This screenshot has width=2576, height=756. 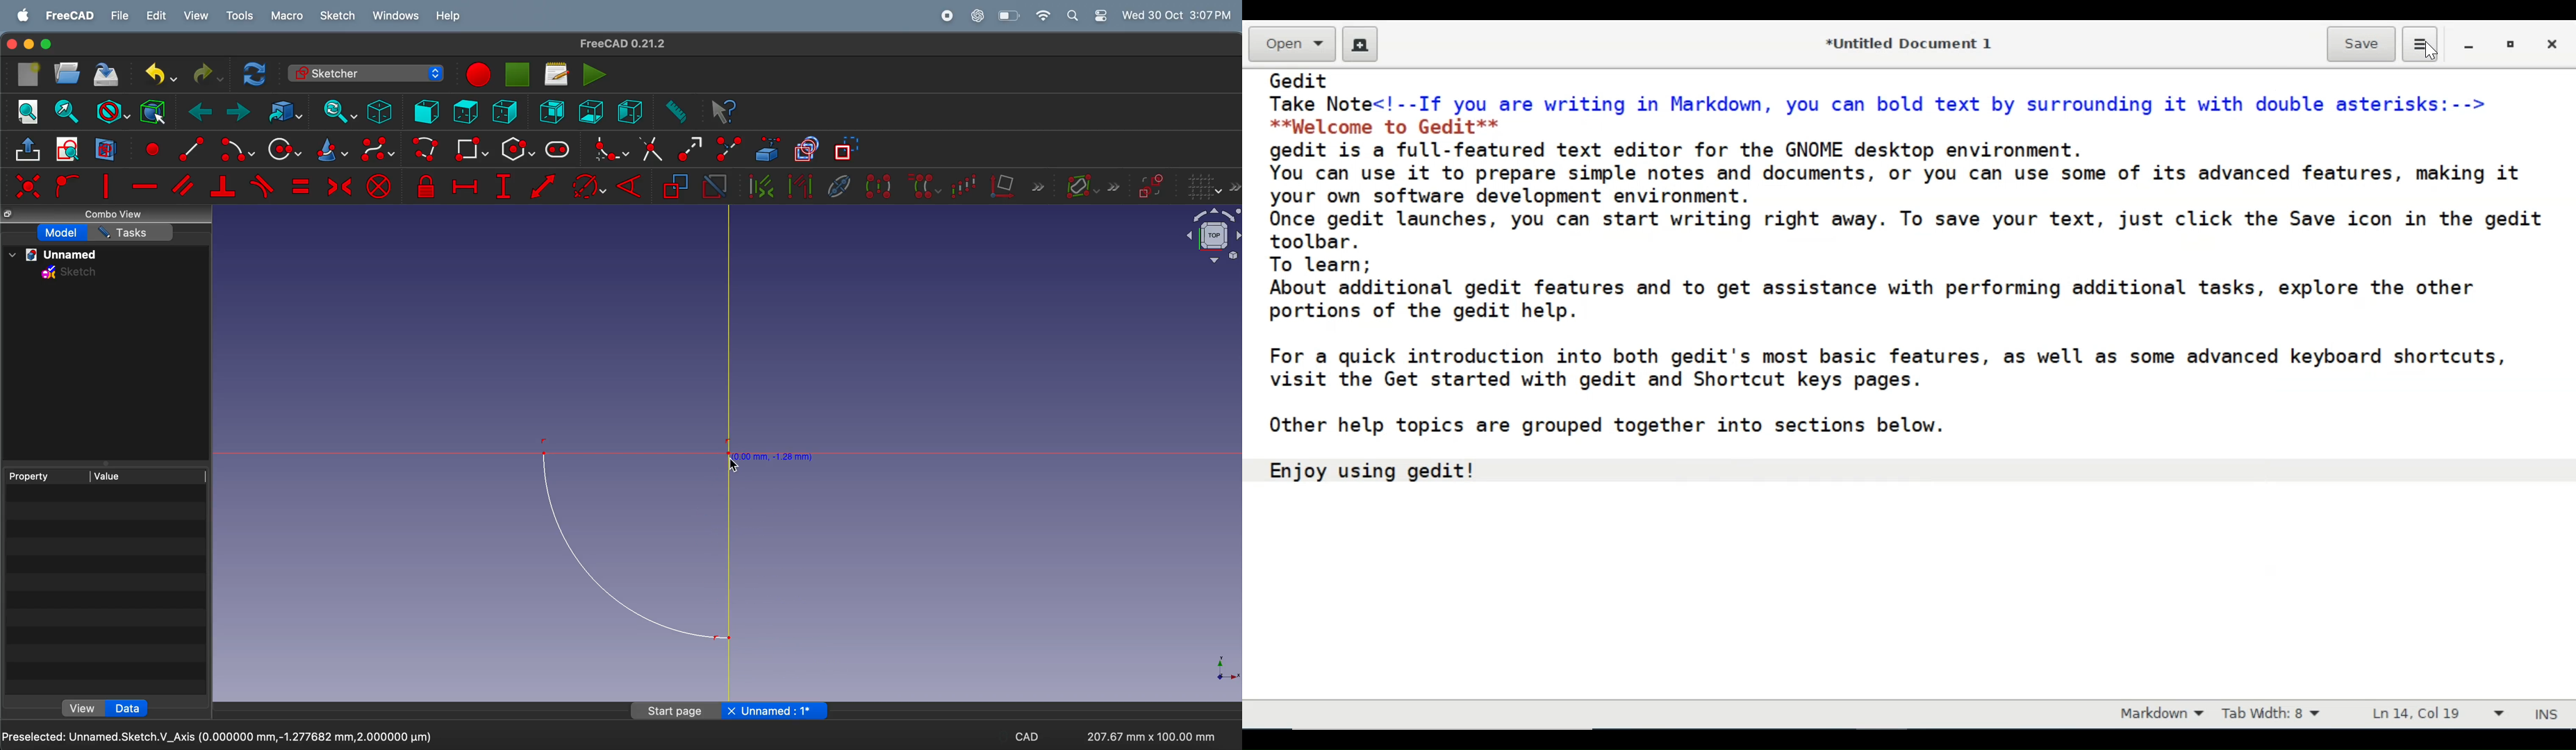 I want to click on record, so click(x=950, y=16).